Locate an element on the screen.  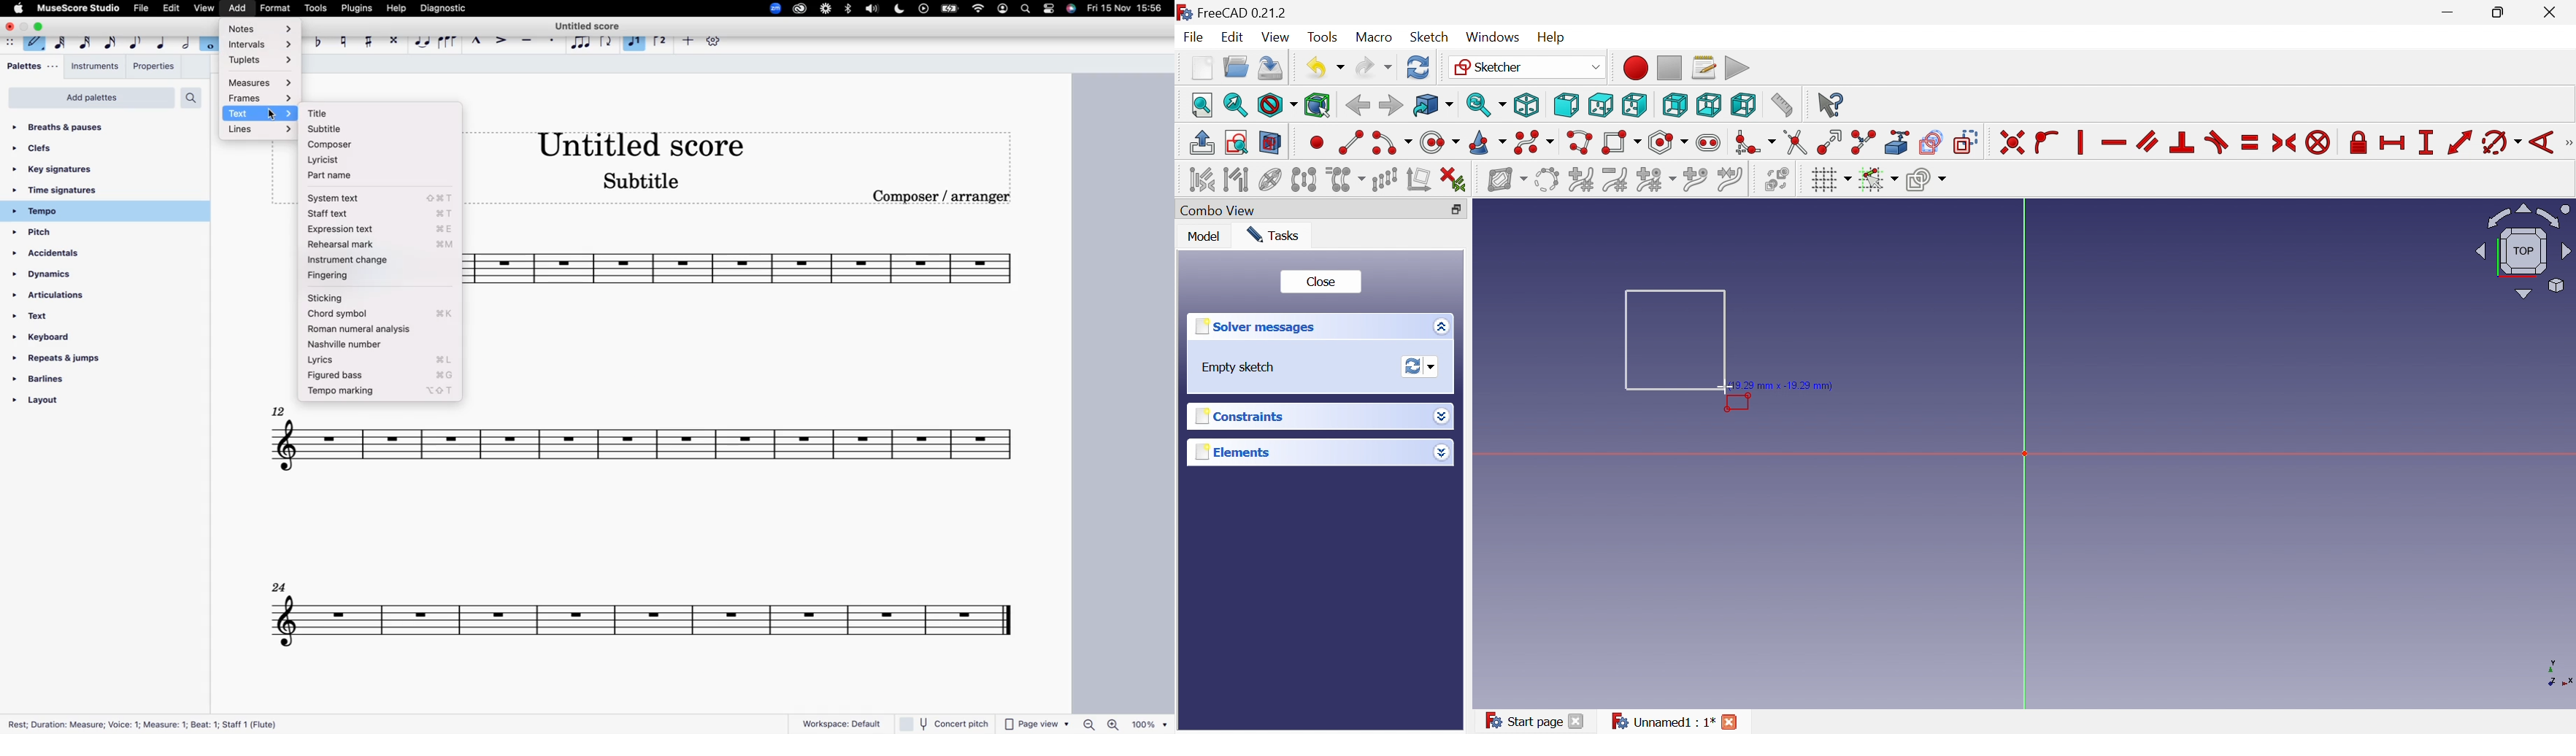
Insert knot is located at coordinates (1696, 182).